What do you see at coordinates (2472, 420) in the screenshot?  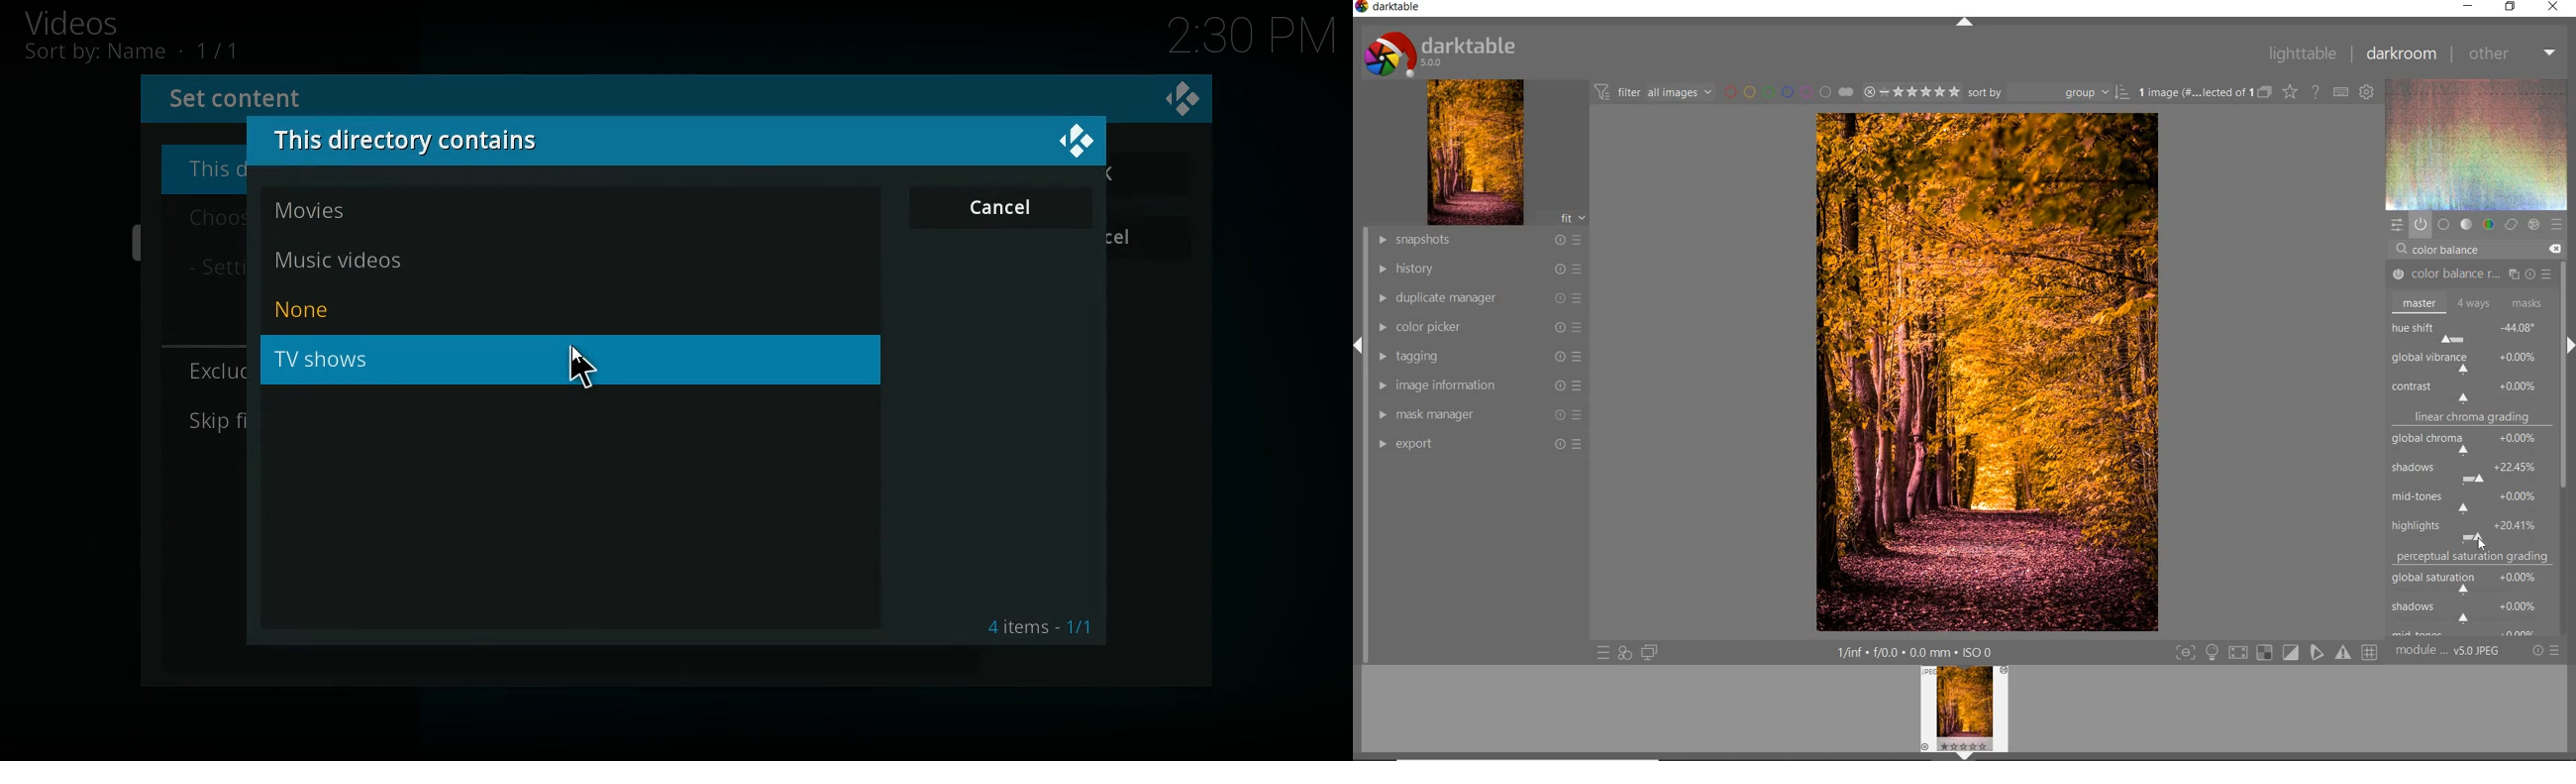 I see `linear chroma grading` at bounding box center [2472, 420].